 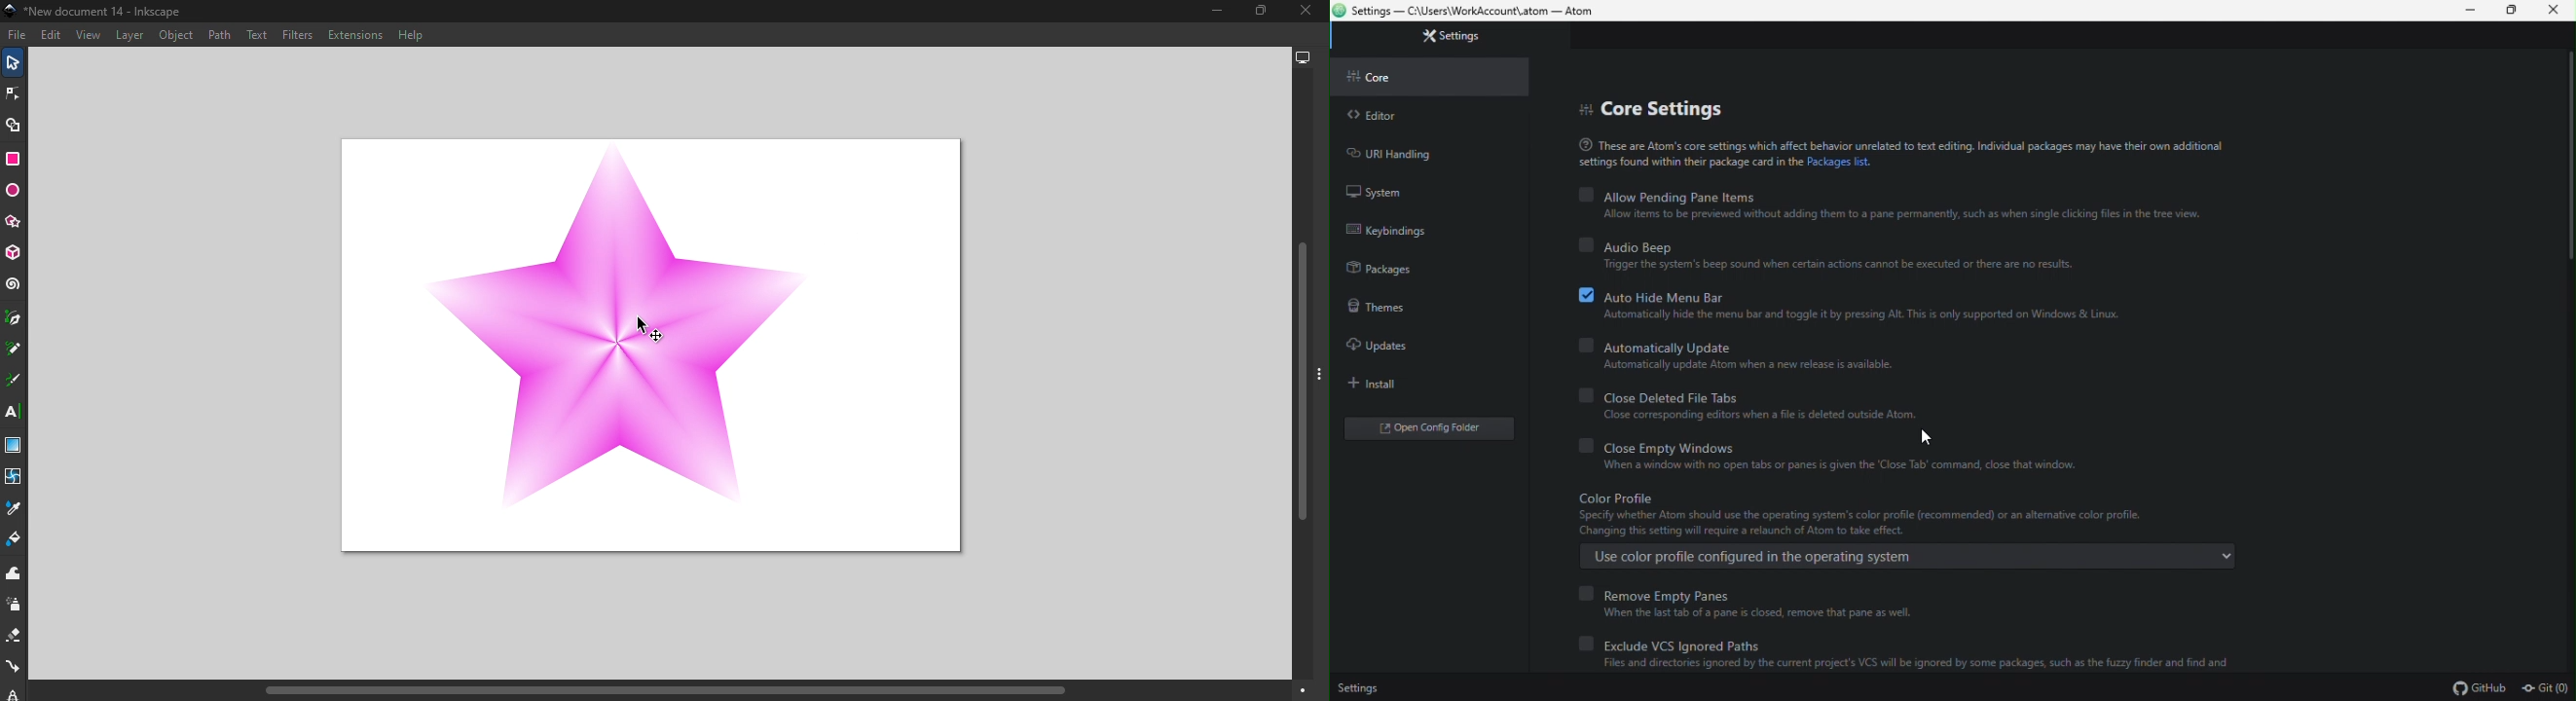 What do you see at coordinates (1419, 149) in the screenshot?
I see `url handling` at bounding box center [1419, 149].